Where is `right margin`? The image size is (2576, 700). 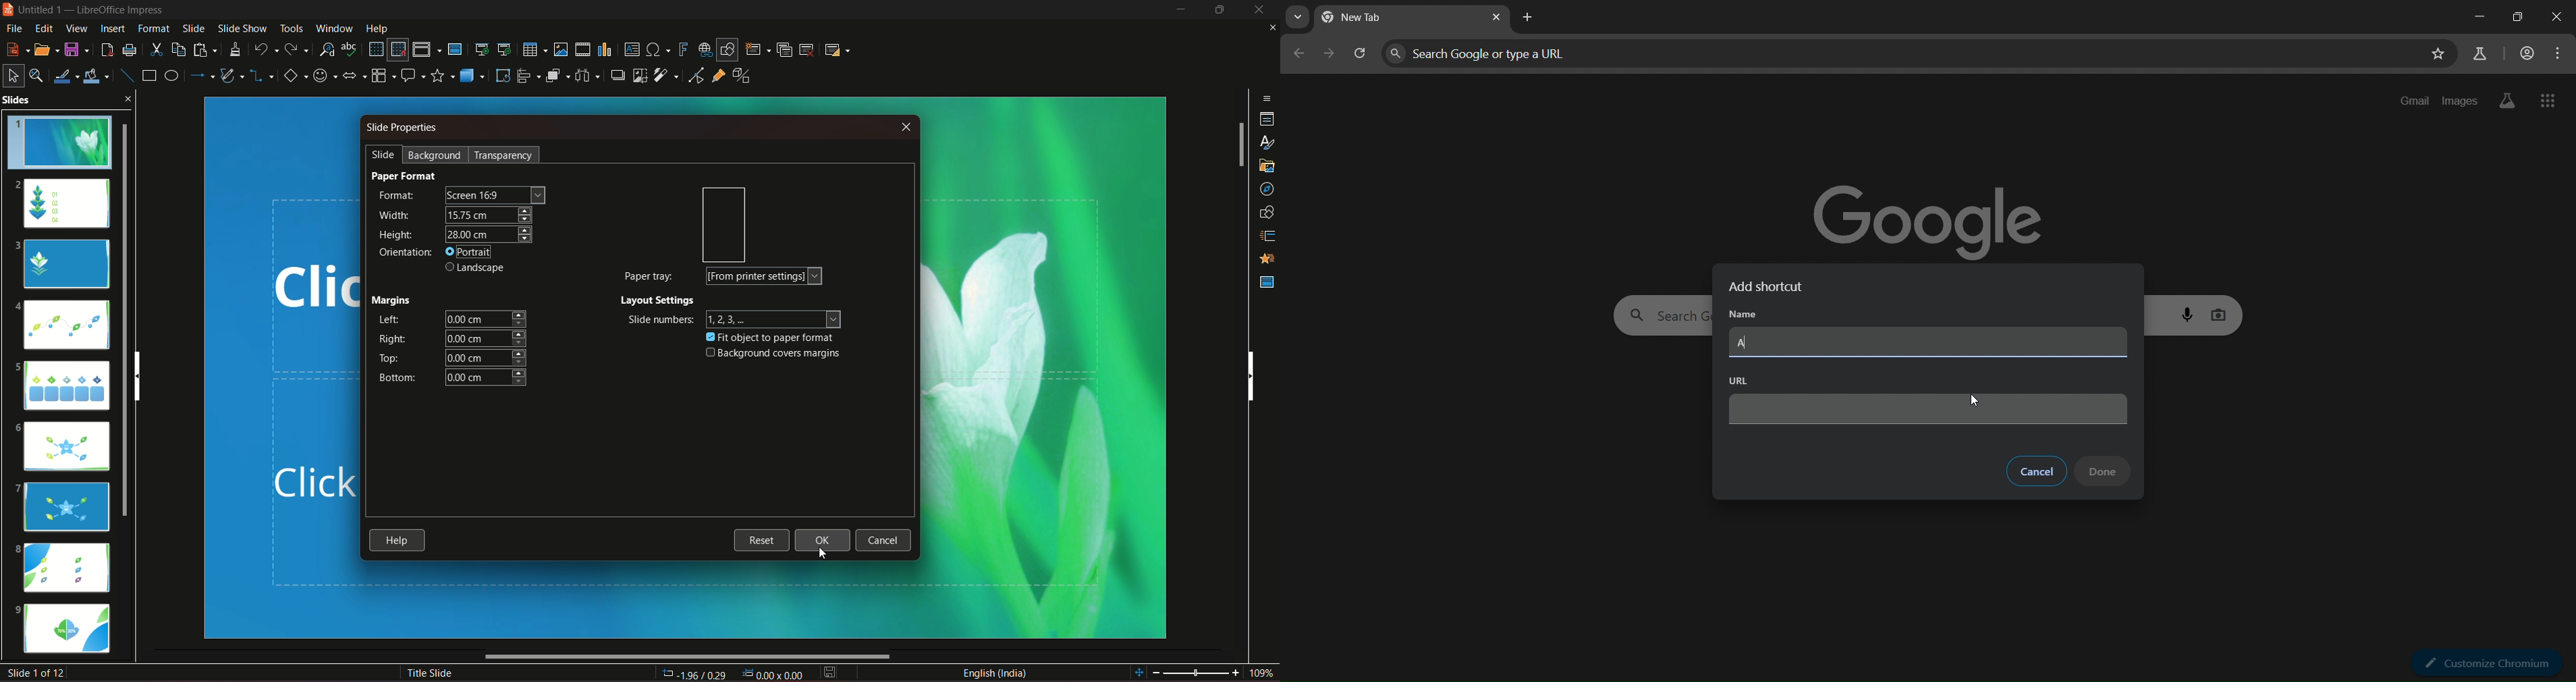 right margin is located at coordinates (486, 338).